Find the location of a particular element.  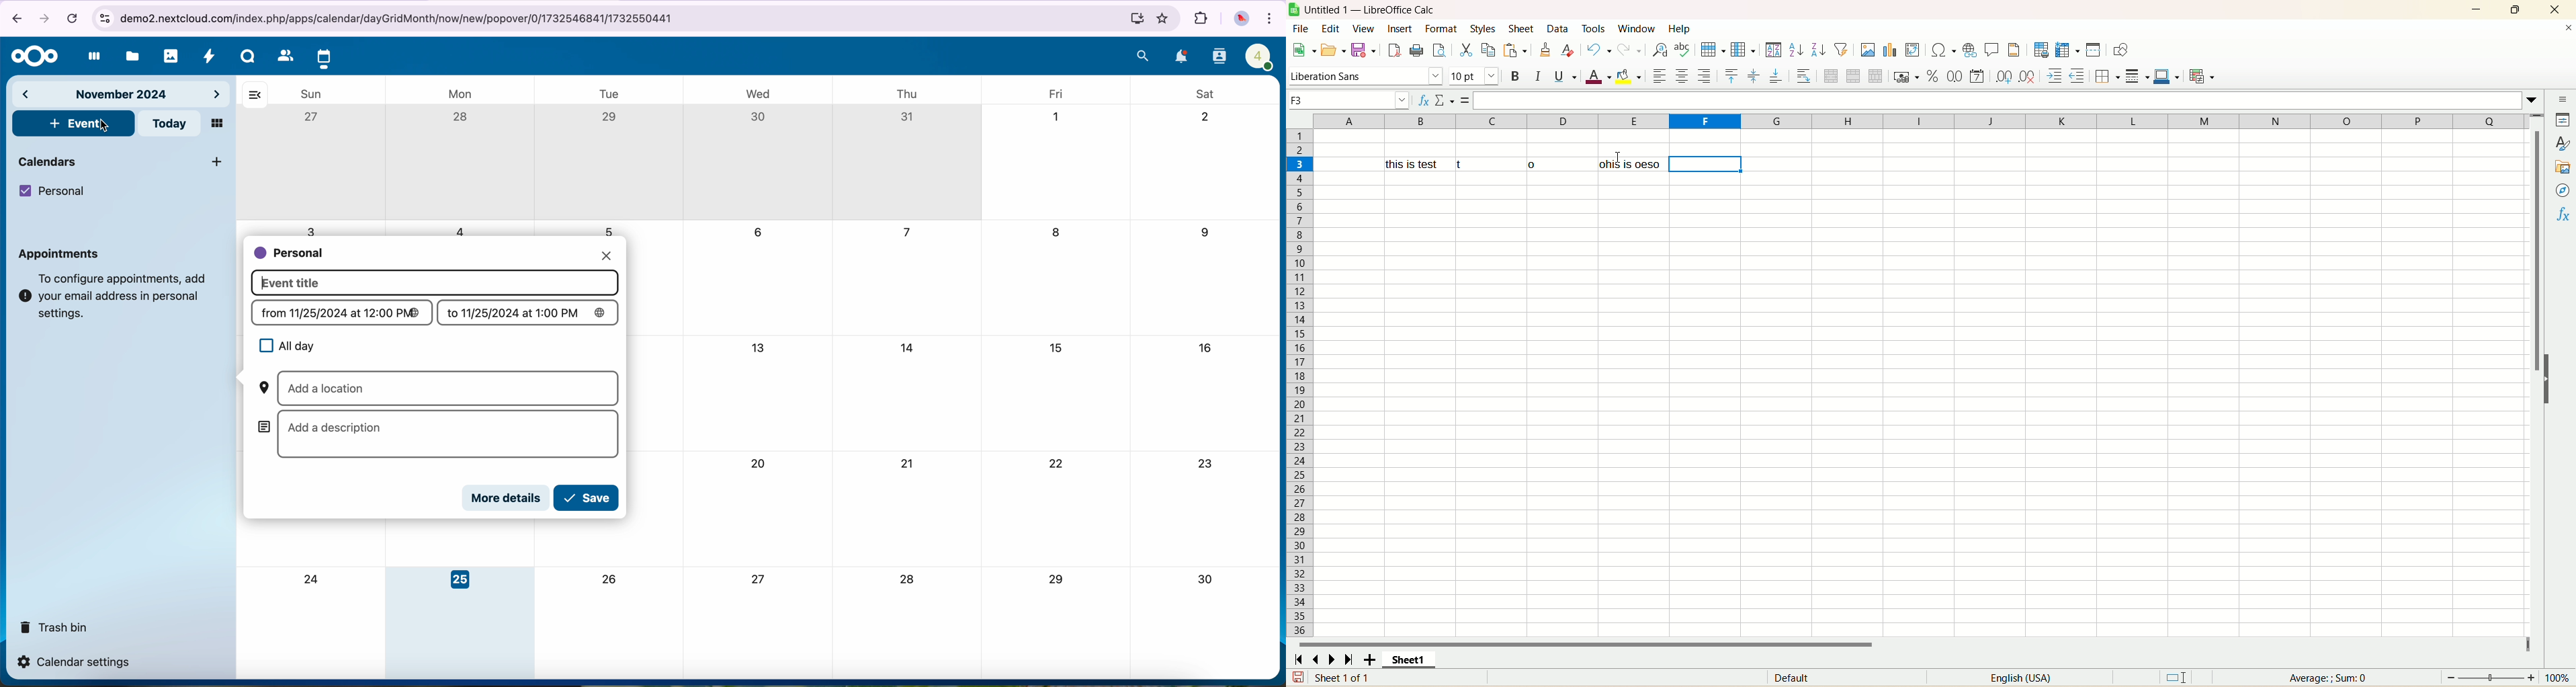

align center is located at coordinates (1754, 75).